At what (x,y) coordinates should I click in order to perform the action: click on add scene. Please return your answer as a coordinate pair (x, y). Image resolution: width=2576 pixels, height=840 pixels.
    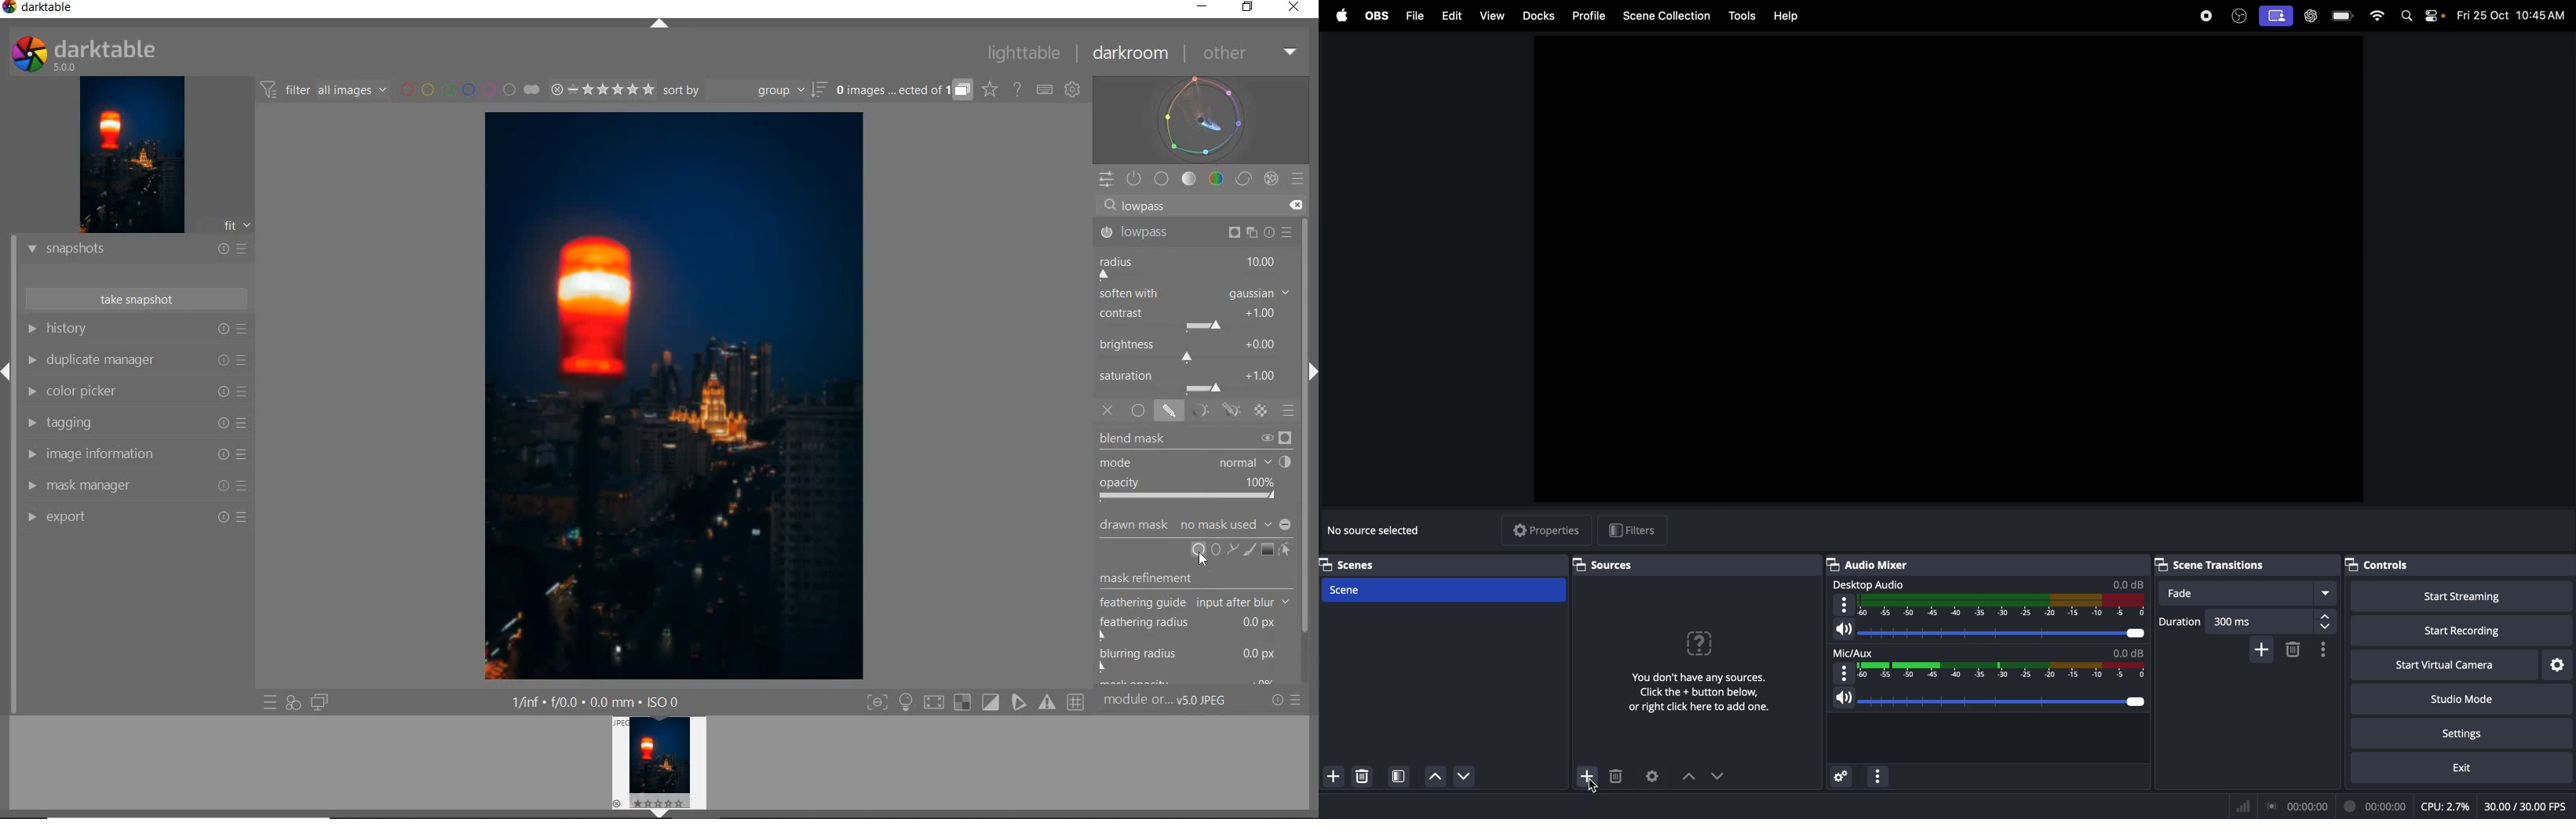
    Looking at the image, I should click on (1335, 777).